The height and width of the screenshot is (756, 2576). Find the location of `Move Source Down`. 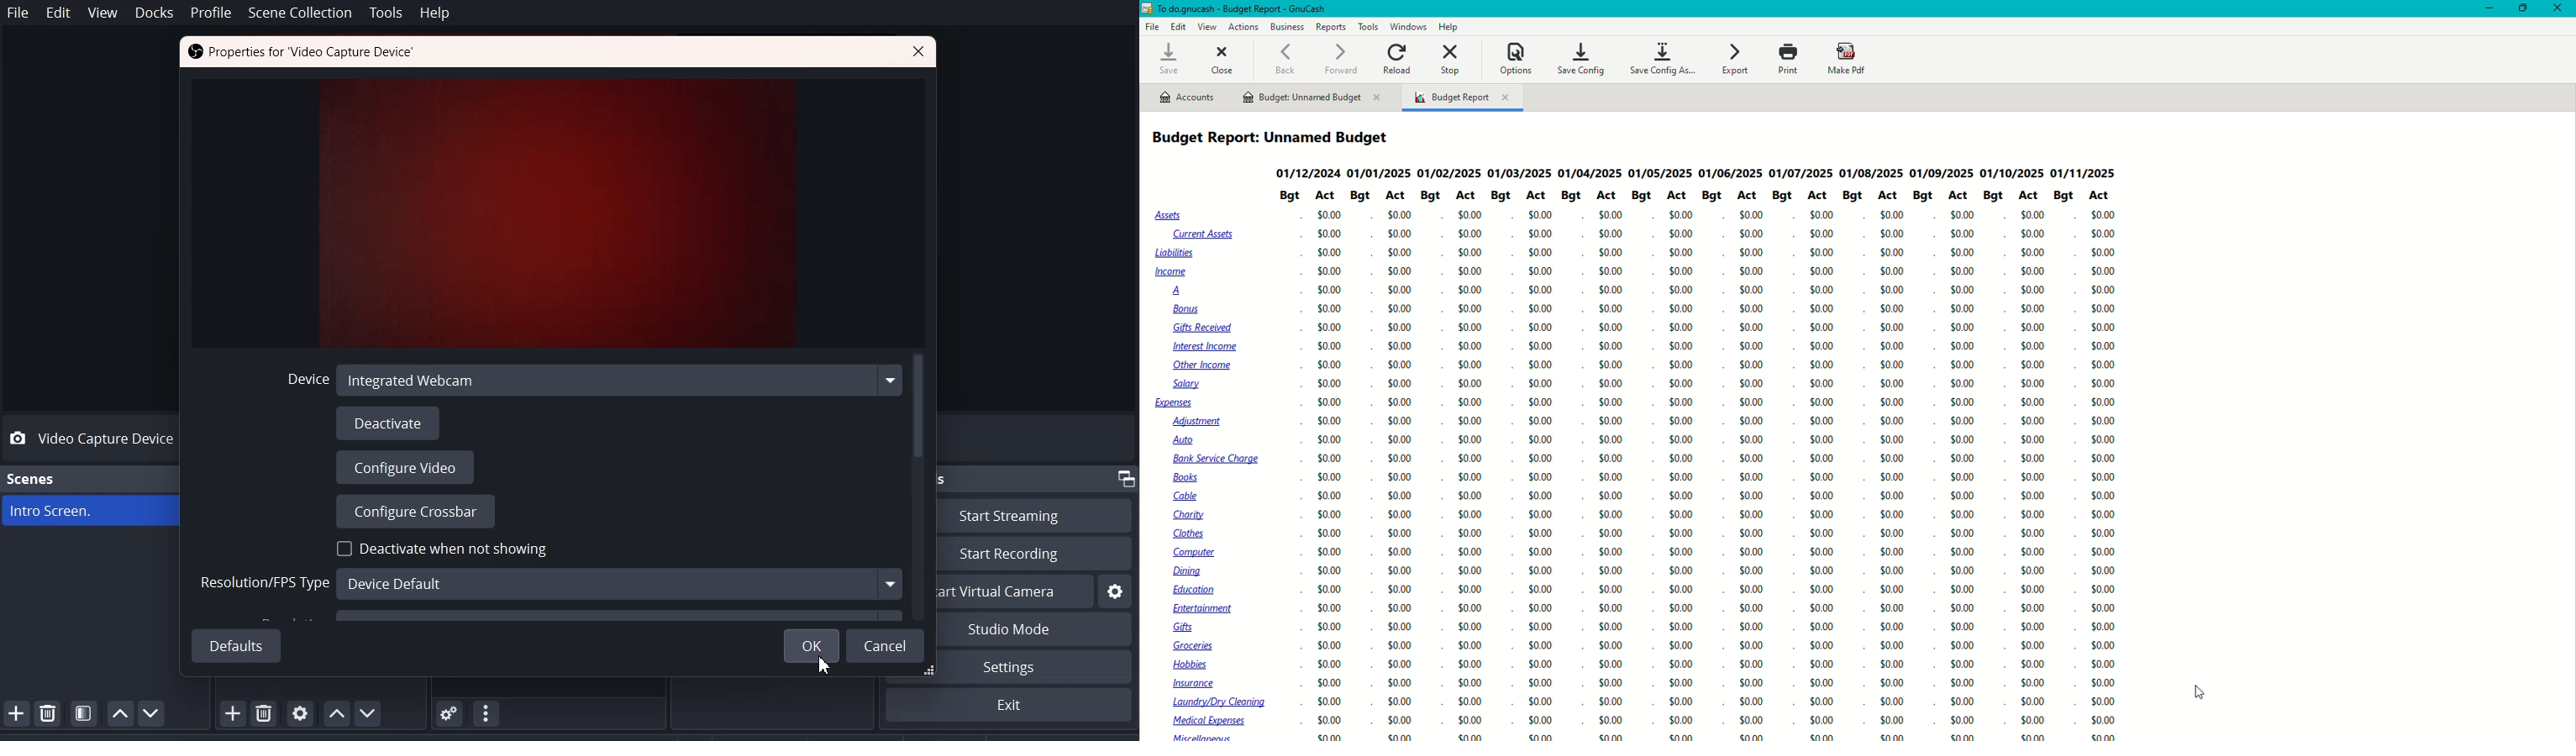

Move Source Down is located at coordinates (370, 712).